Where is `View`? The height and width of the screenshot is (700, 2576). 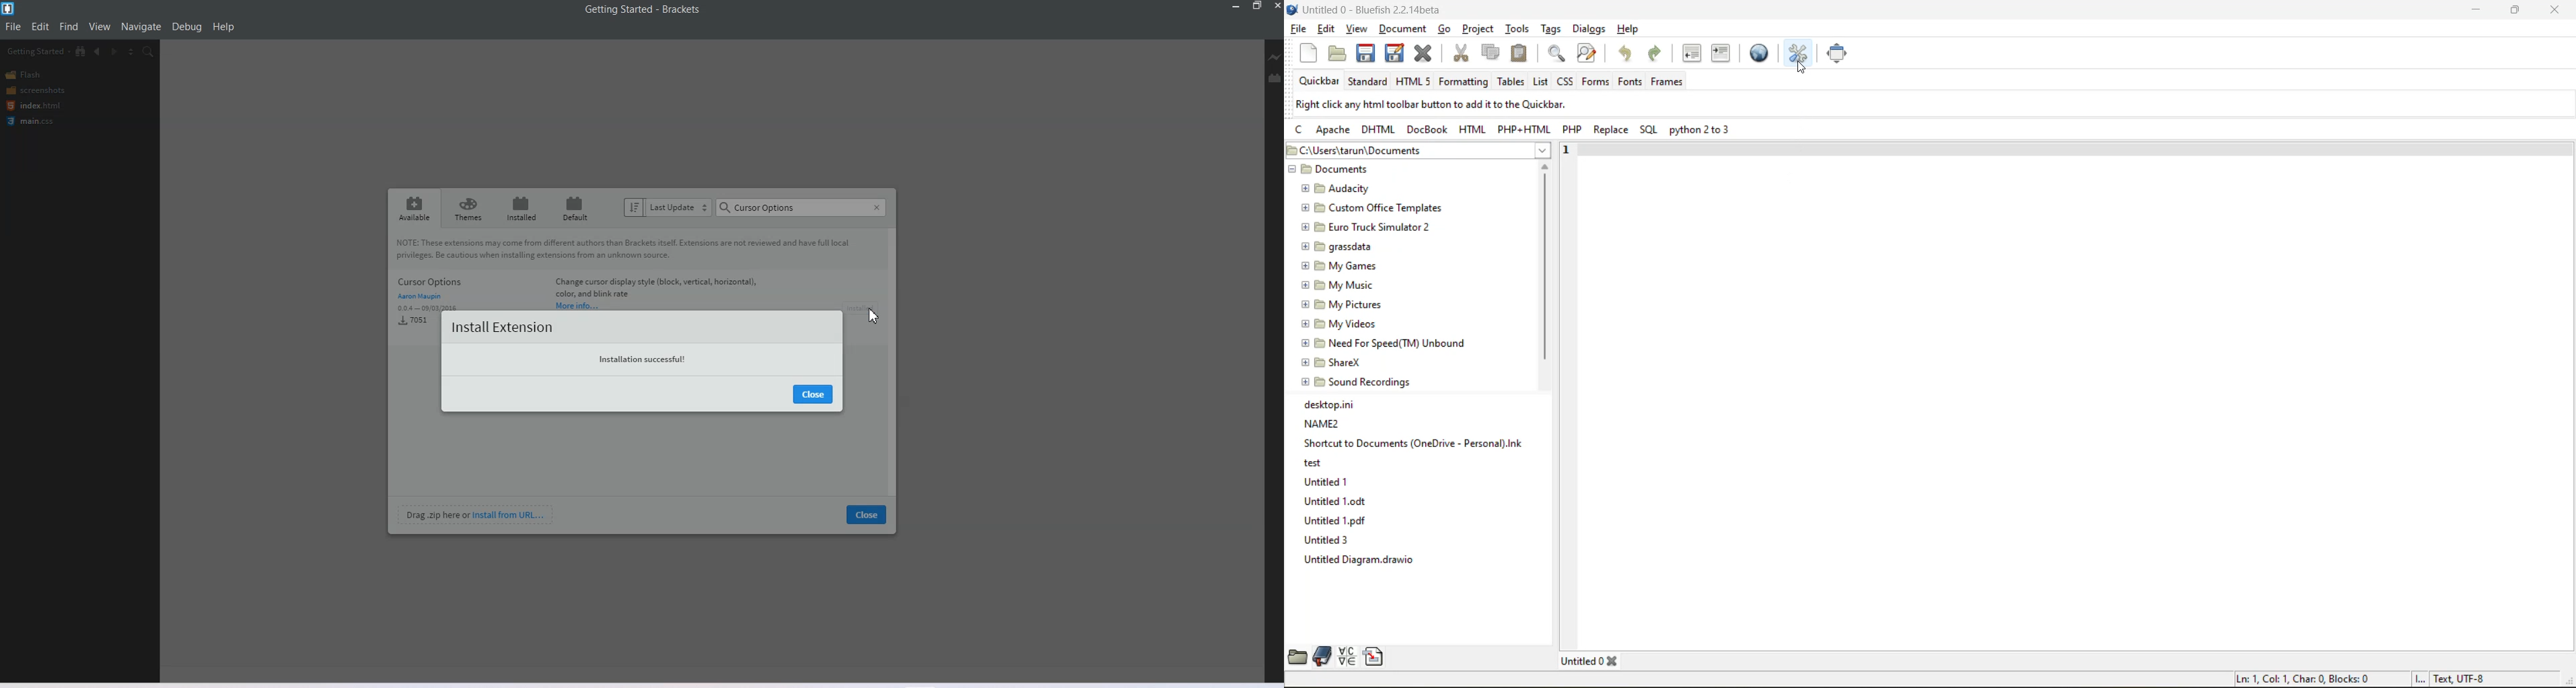
View is located at coordinates (100, 25).